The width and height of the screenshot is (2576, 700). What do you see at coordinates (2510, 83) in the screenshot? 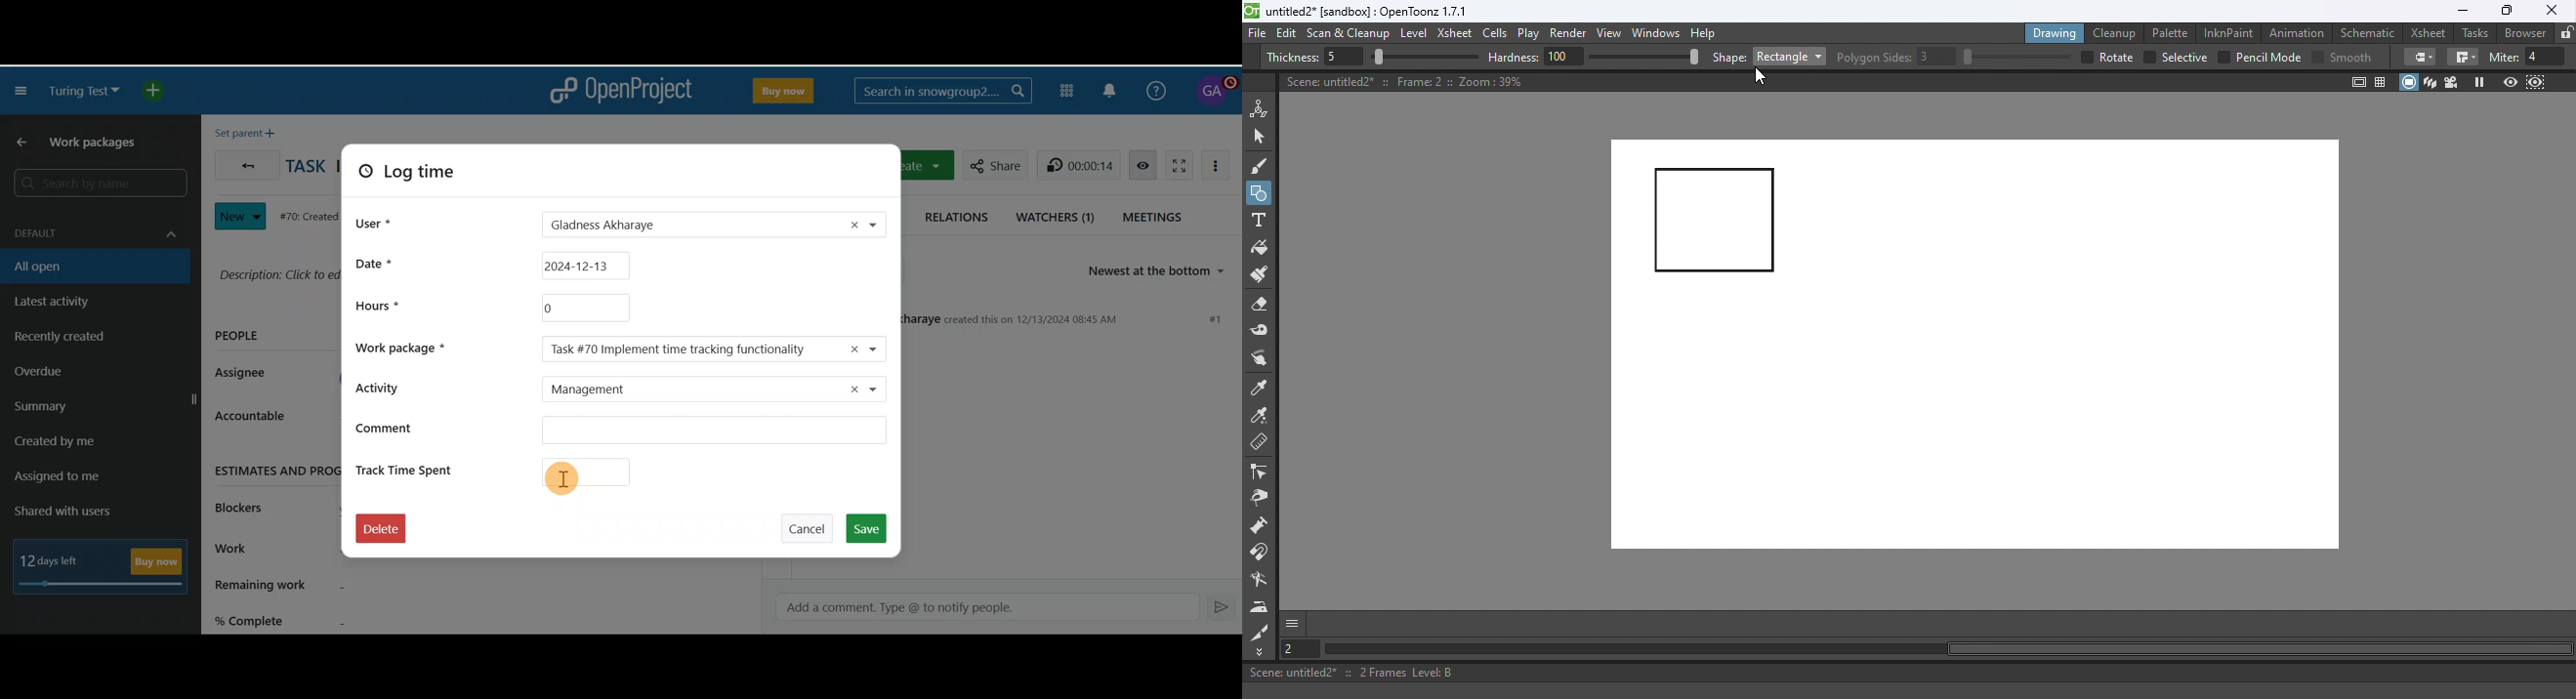
I see `Preview` at bounding box center [2510, 83].